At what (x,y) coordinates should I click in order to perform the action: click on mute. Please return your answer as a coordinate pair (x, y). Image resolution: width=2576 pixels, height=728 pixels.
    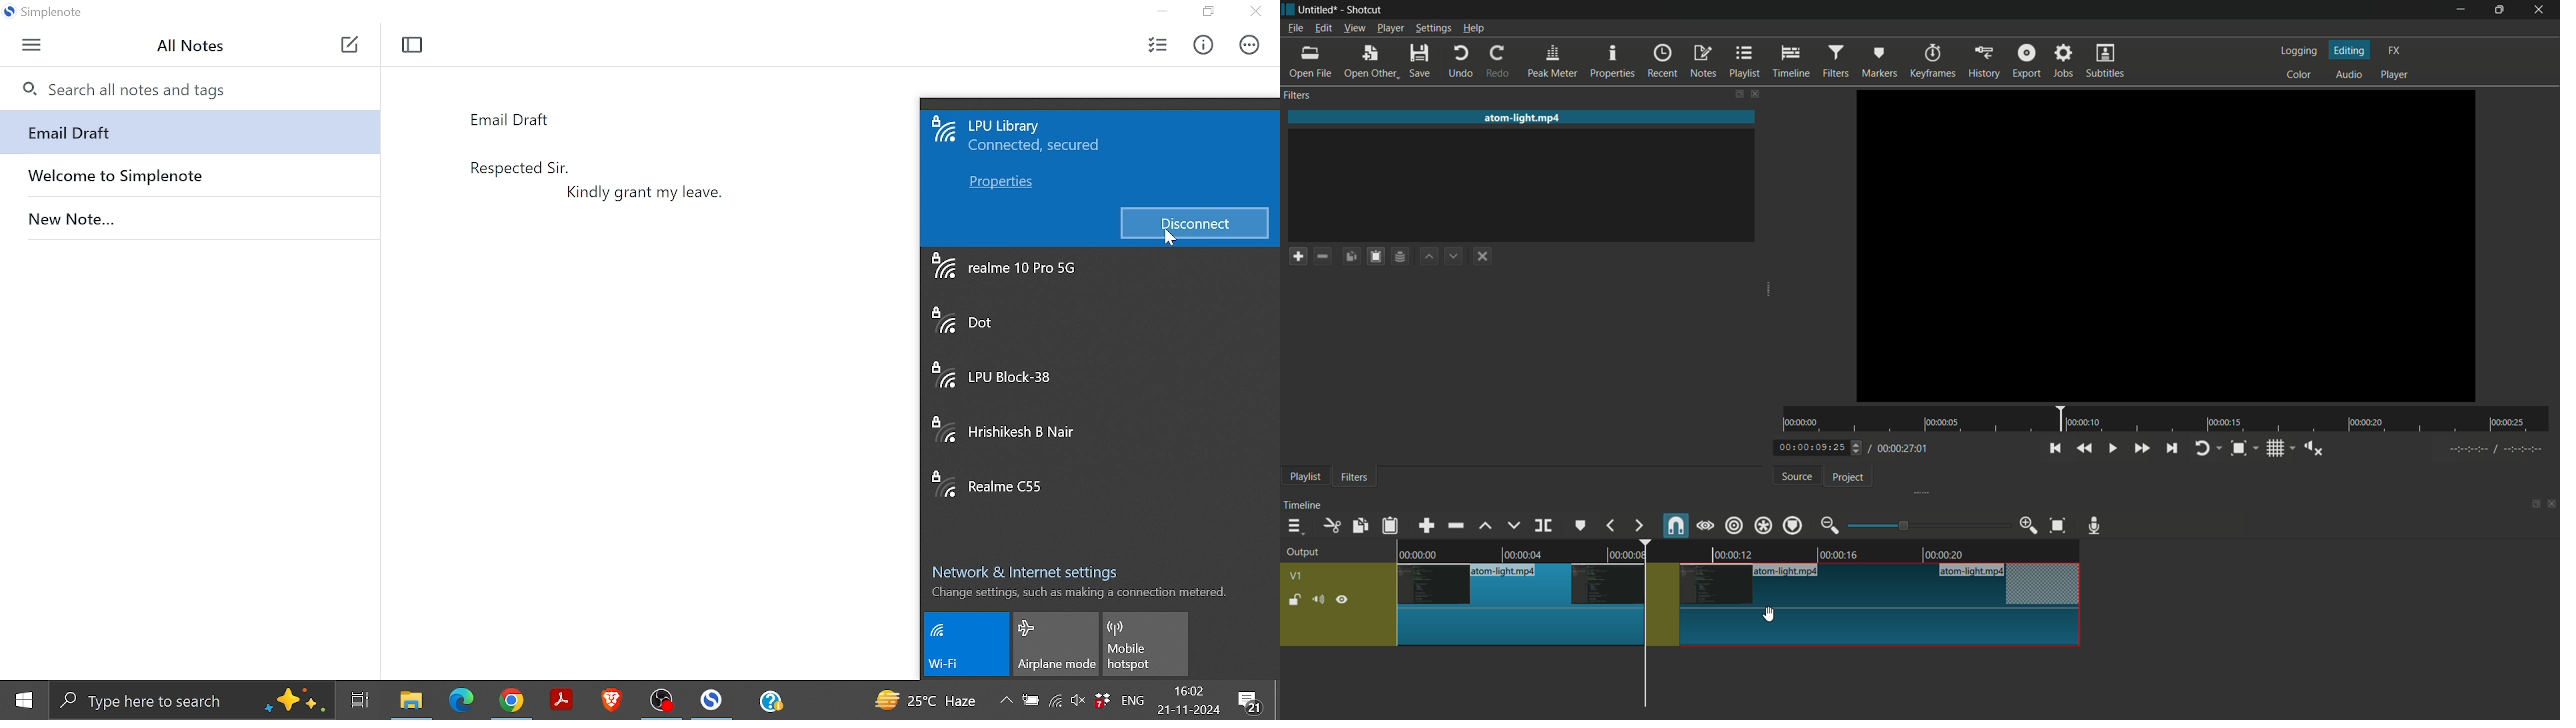
    Looking at the image, I should click on (1317, 599).